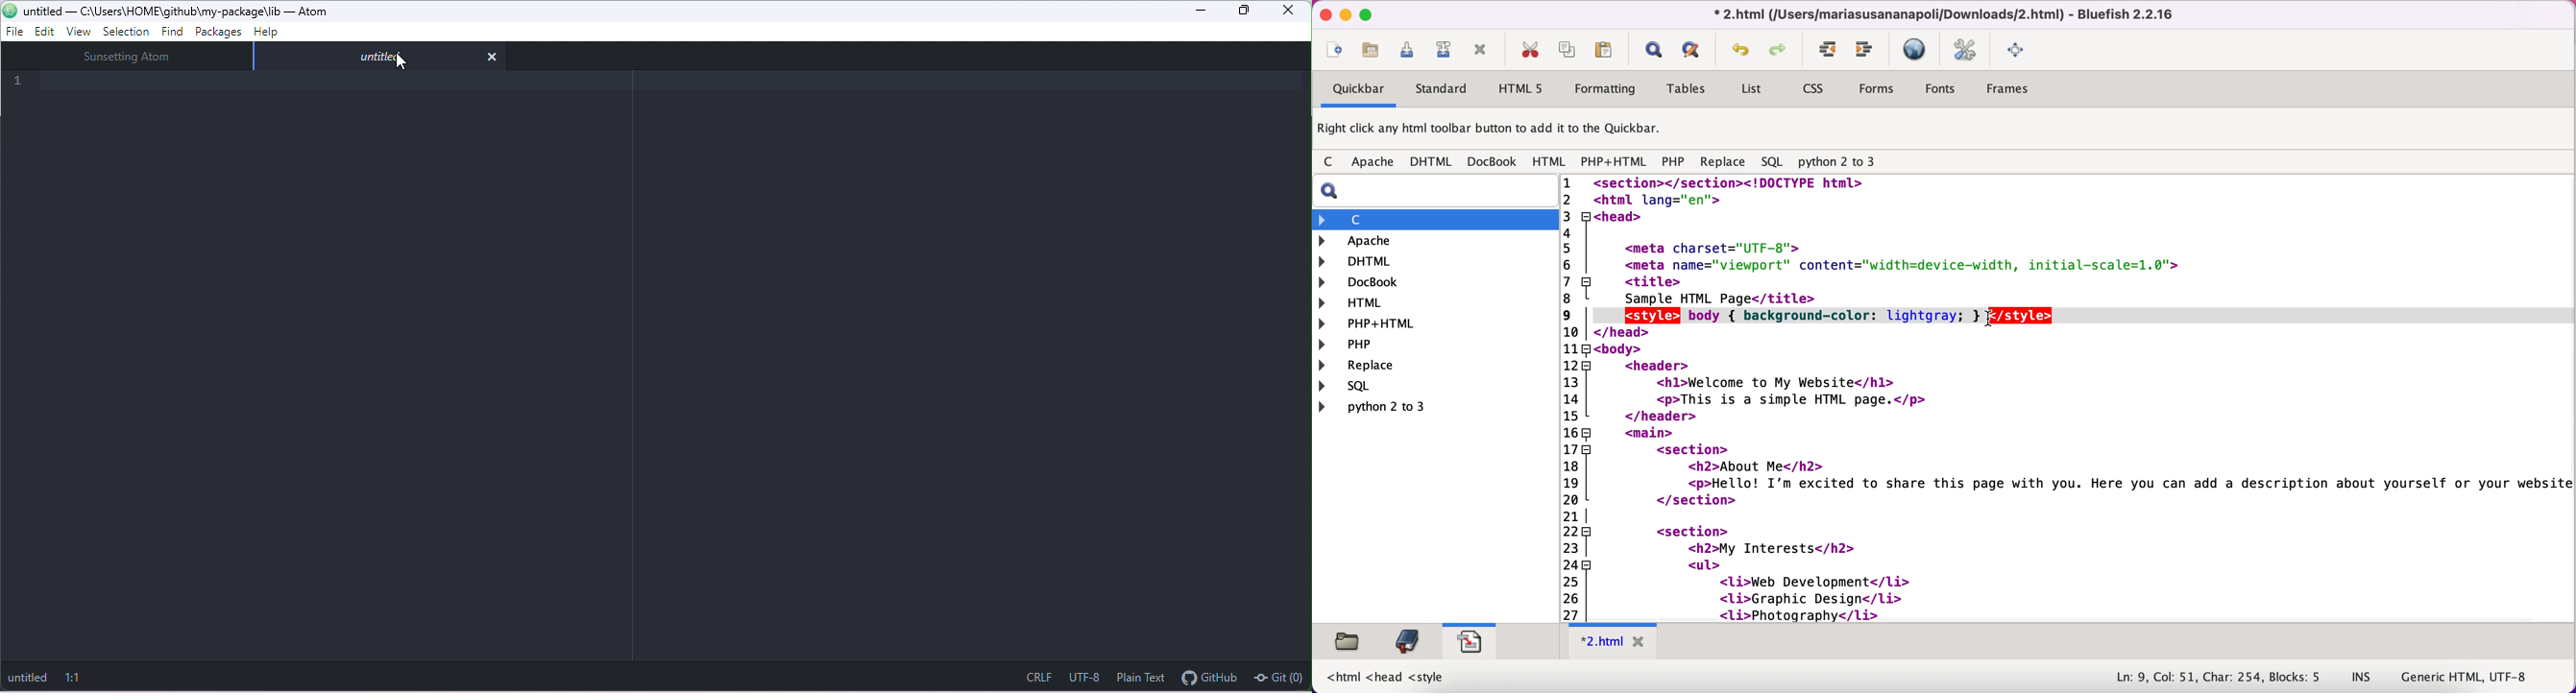 The image size is (2576, 700). I want to click on preview in browser, so click(1917, 50).